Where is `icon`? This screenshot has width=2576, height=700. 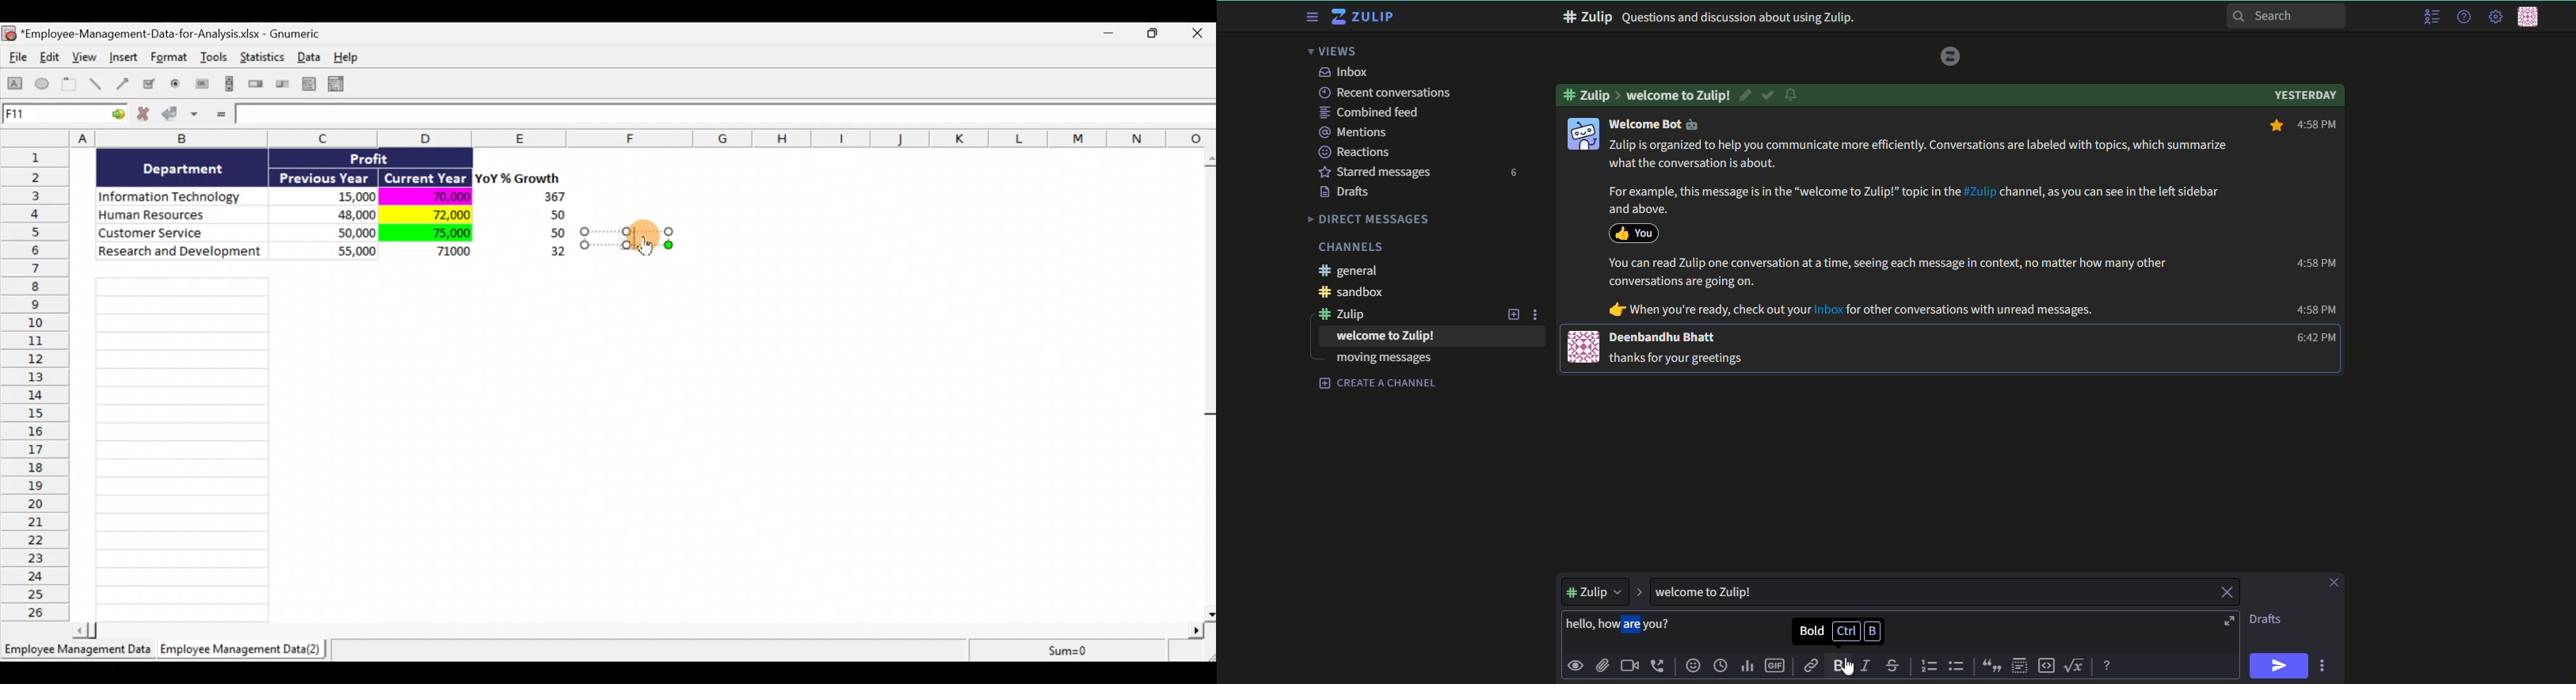
icon is located at coordinates (1581, 135).